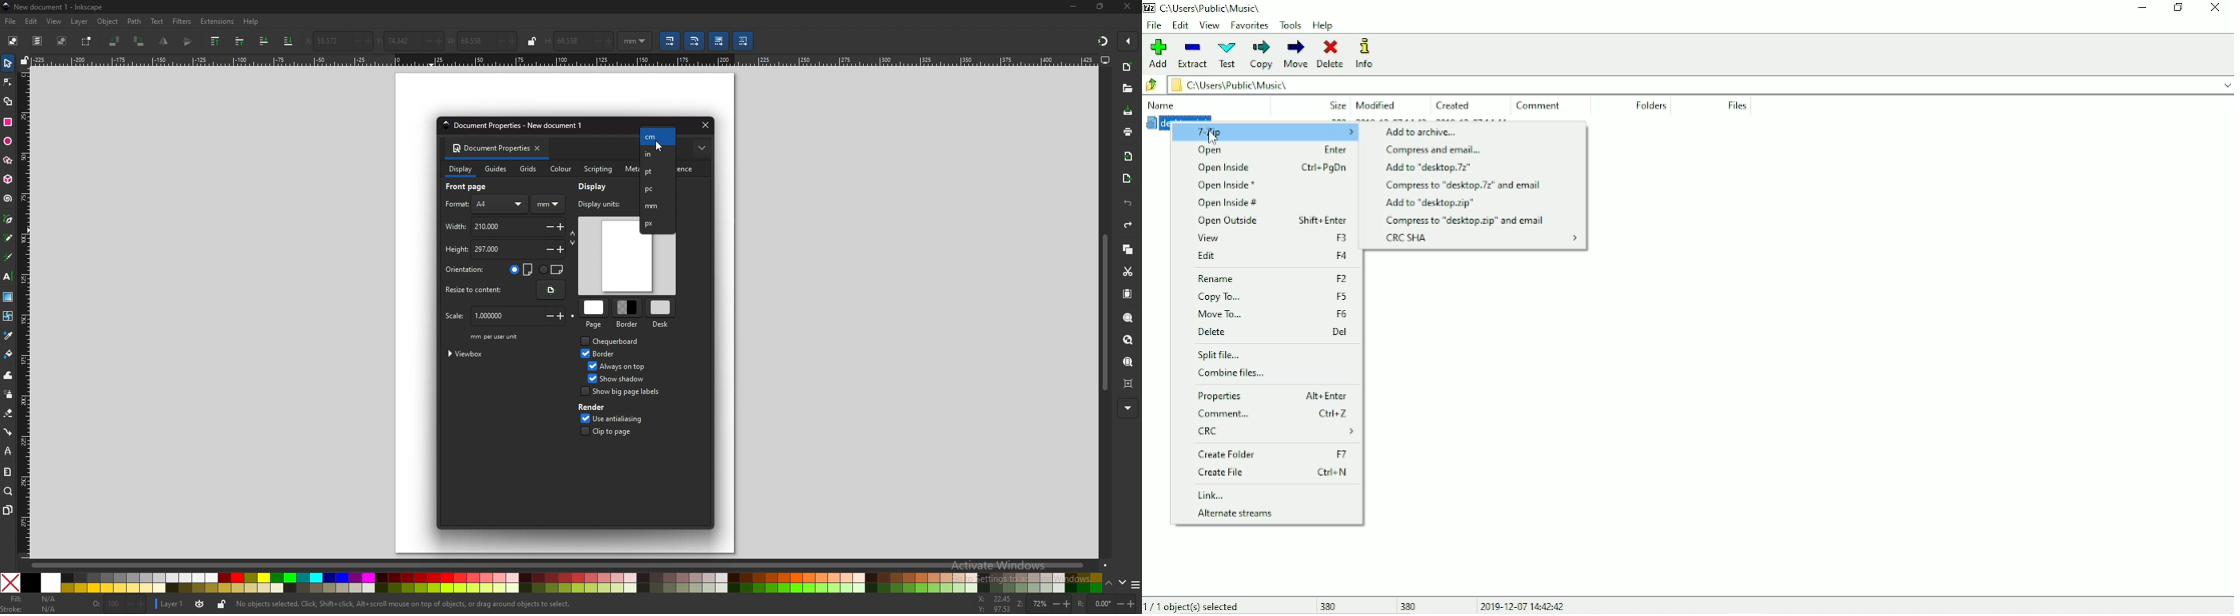 The image size is (2240, 616). What do you see at coordinates (1129, 203) in the screenshot?
I see `undo` at bounding box center [1129, 203].